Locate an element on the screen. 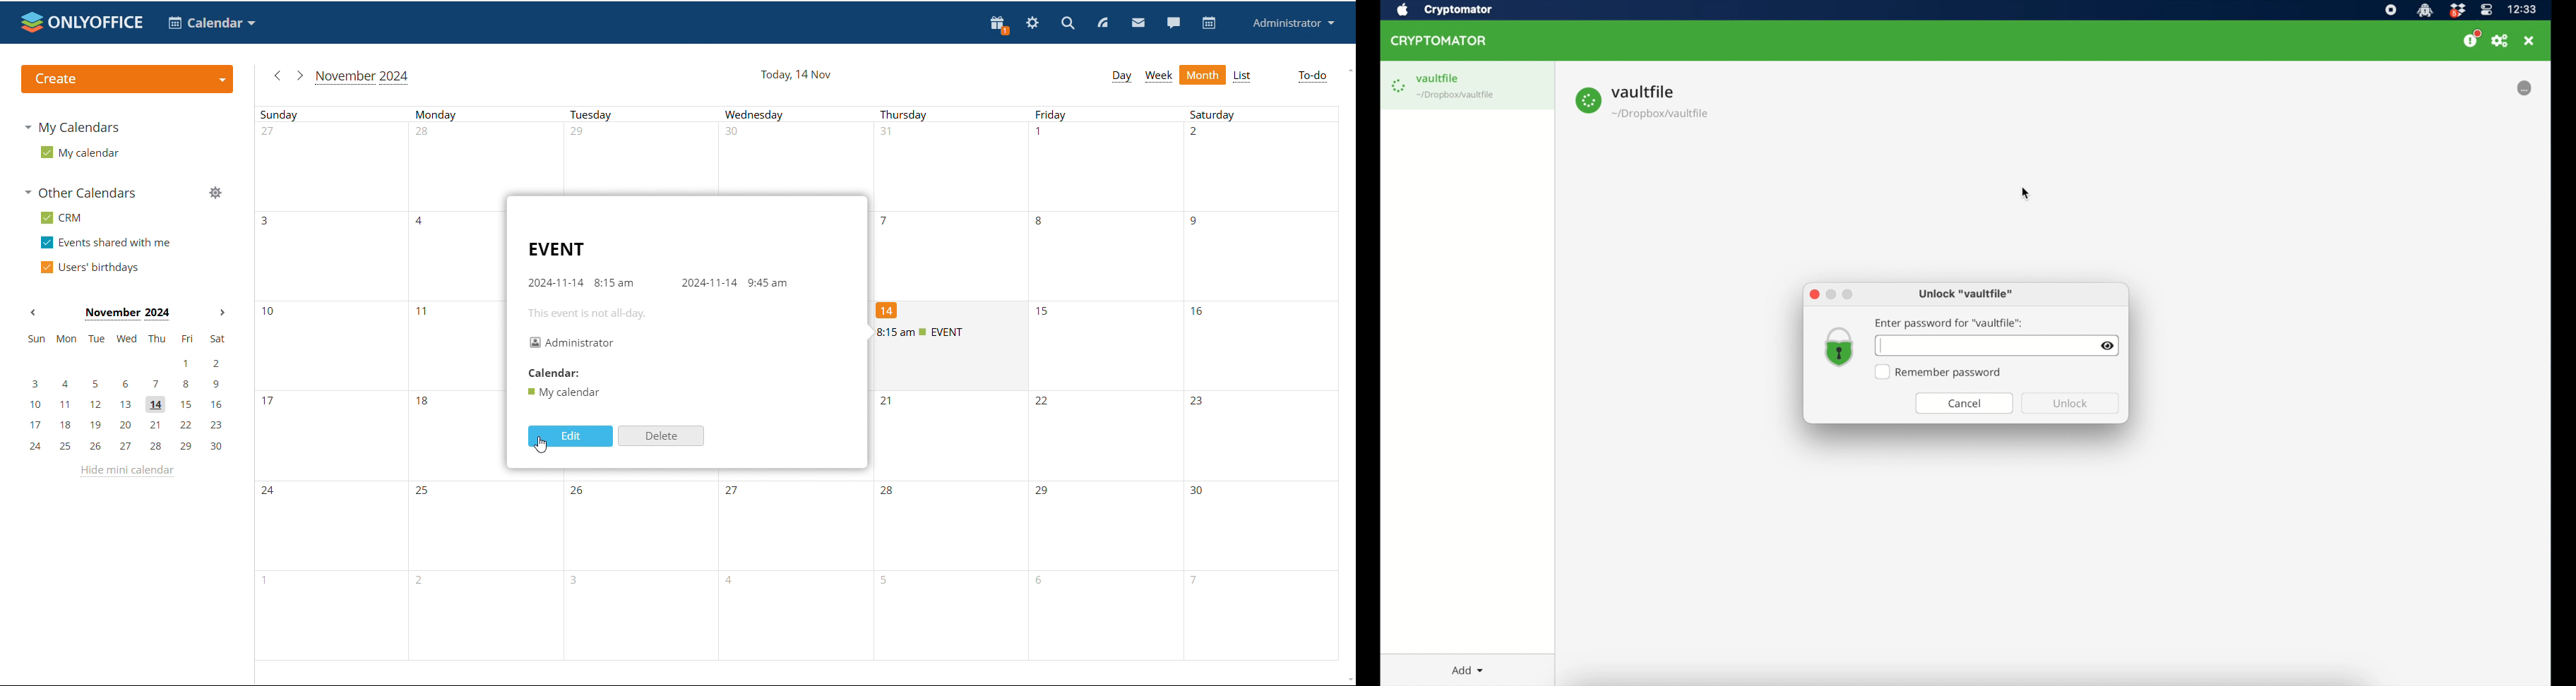 The height and width of the screenshot is (700, 2576). cryptomator is located at coordinates (1458, 10).